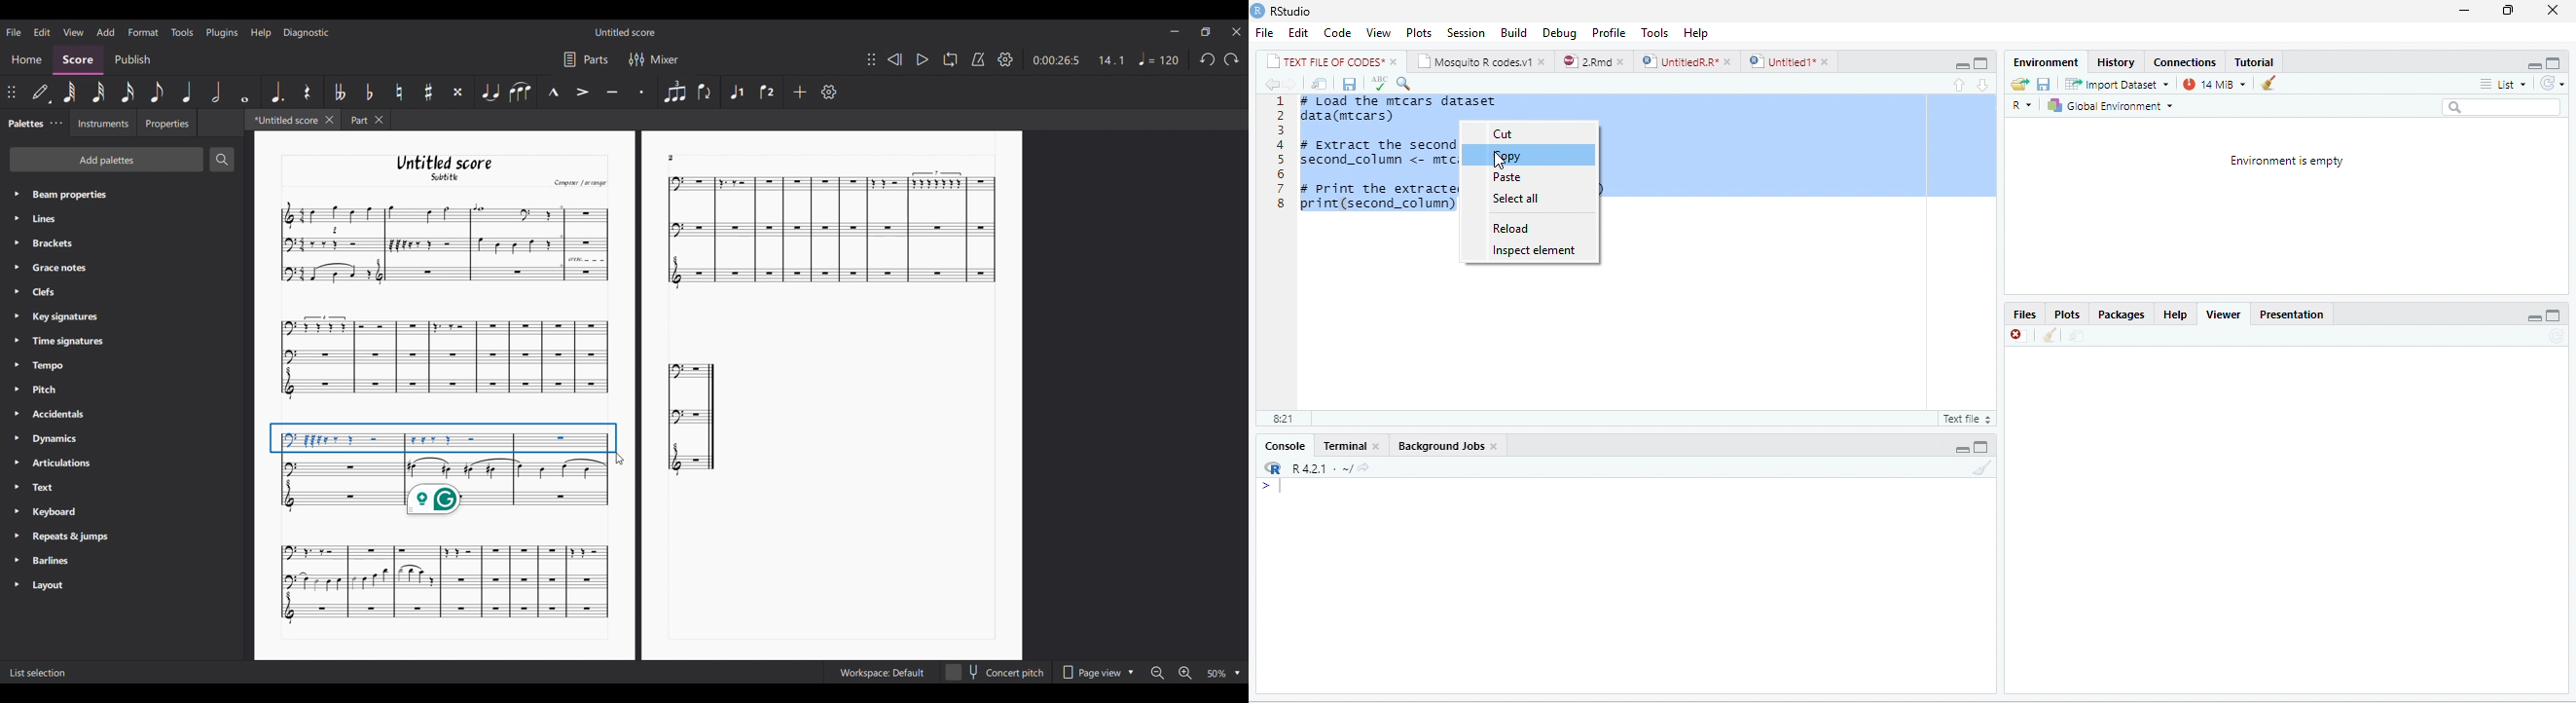 This screenshot has height=728, width=2576. Describe the element at coordinates (2045, 84) in the screenshot. I see `save ` at that location.